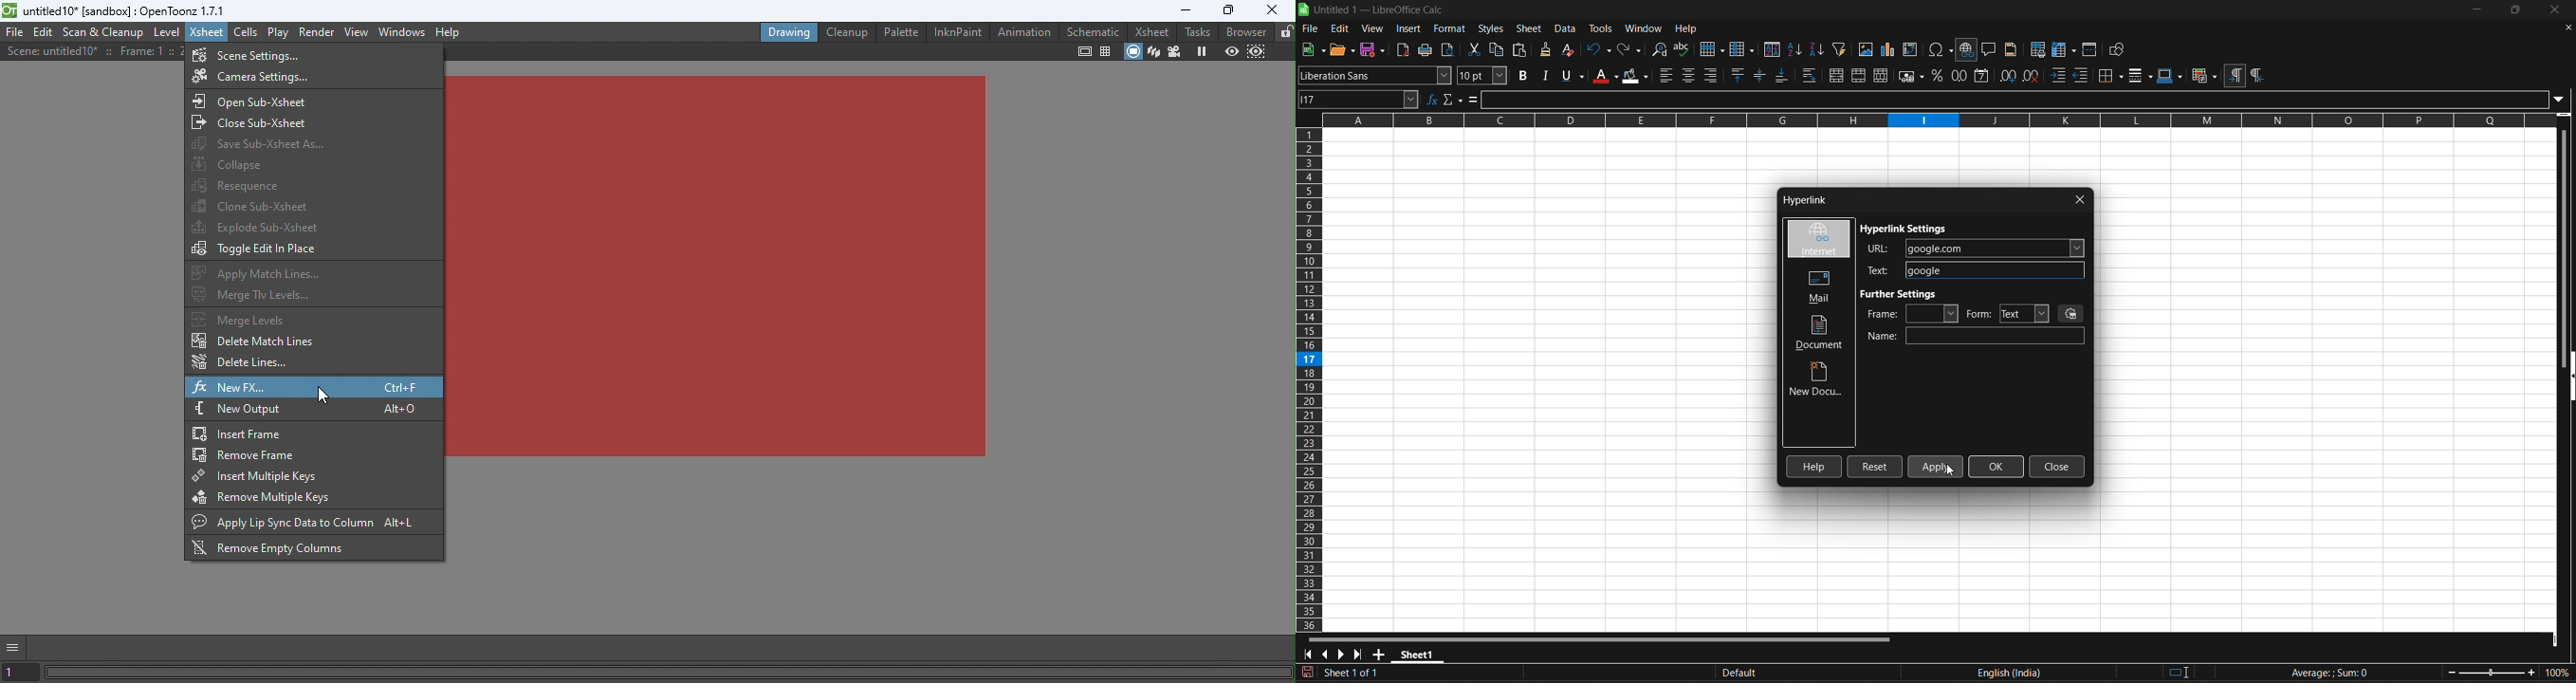  What do you see at coordinates (2553, 9) in the screenshot?
I see `close` at bounding box center [2553, 9].